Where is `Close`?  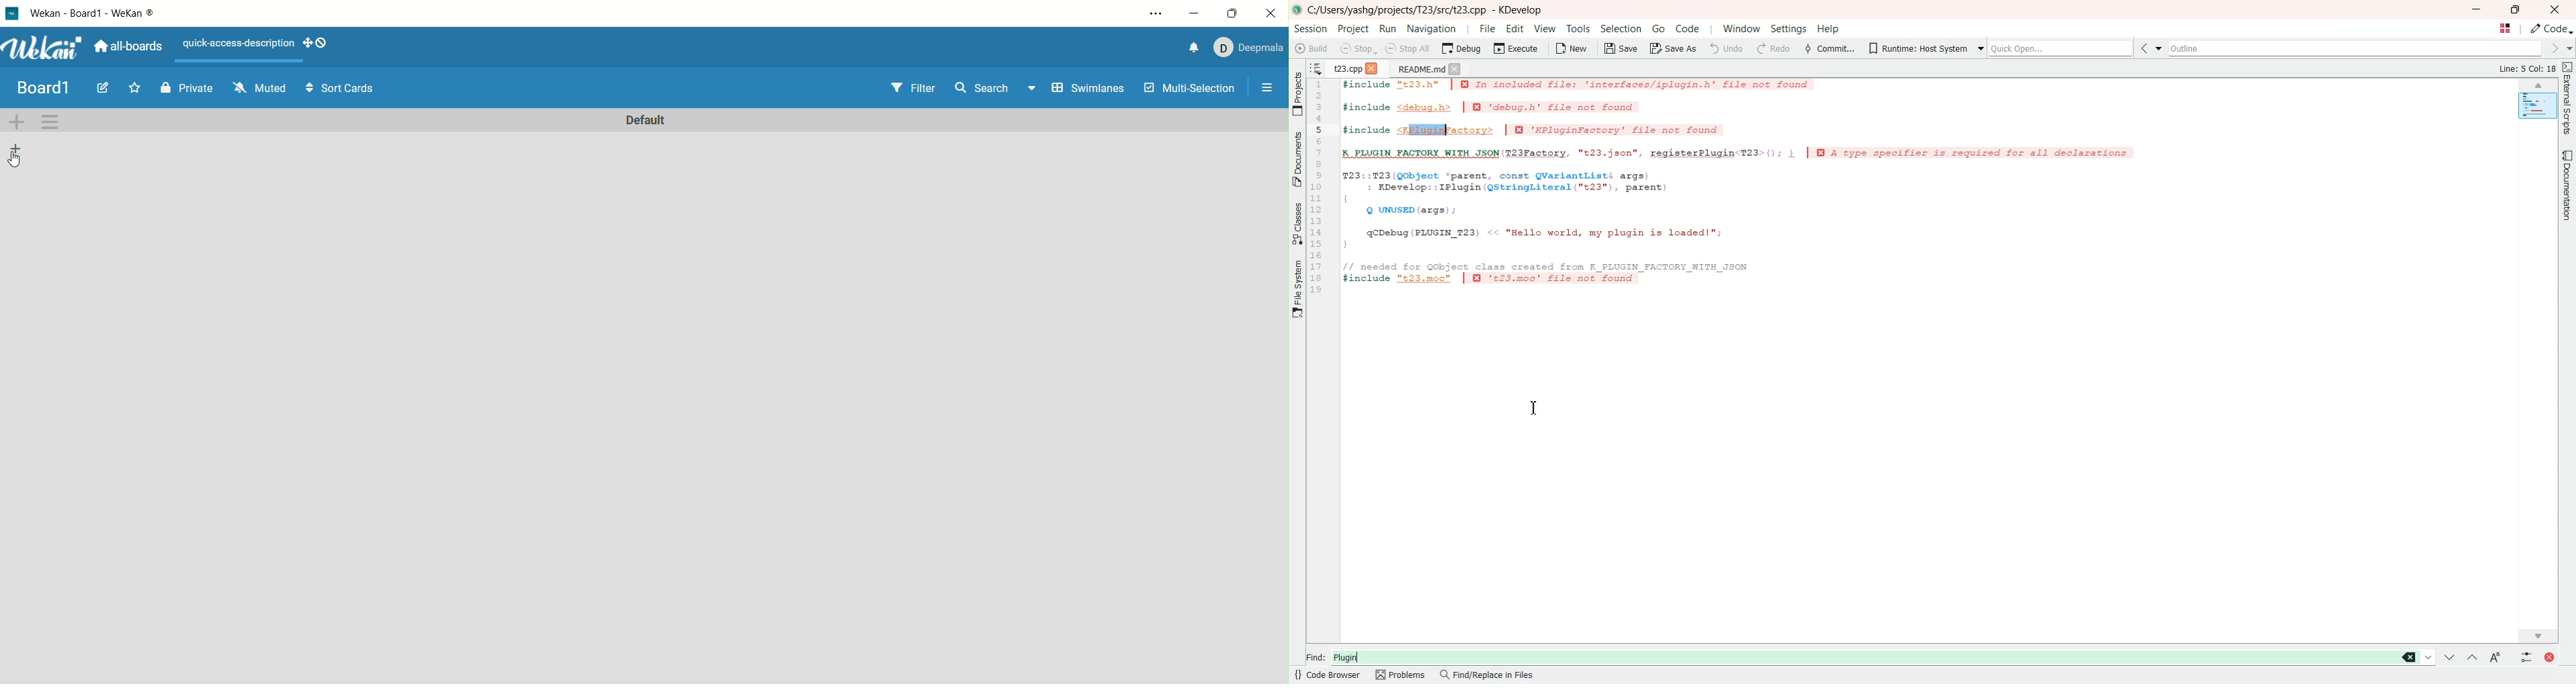
Close is located at coordinates (1374, 67).